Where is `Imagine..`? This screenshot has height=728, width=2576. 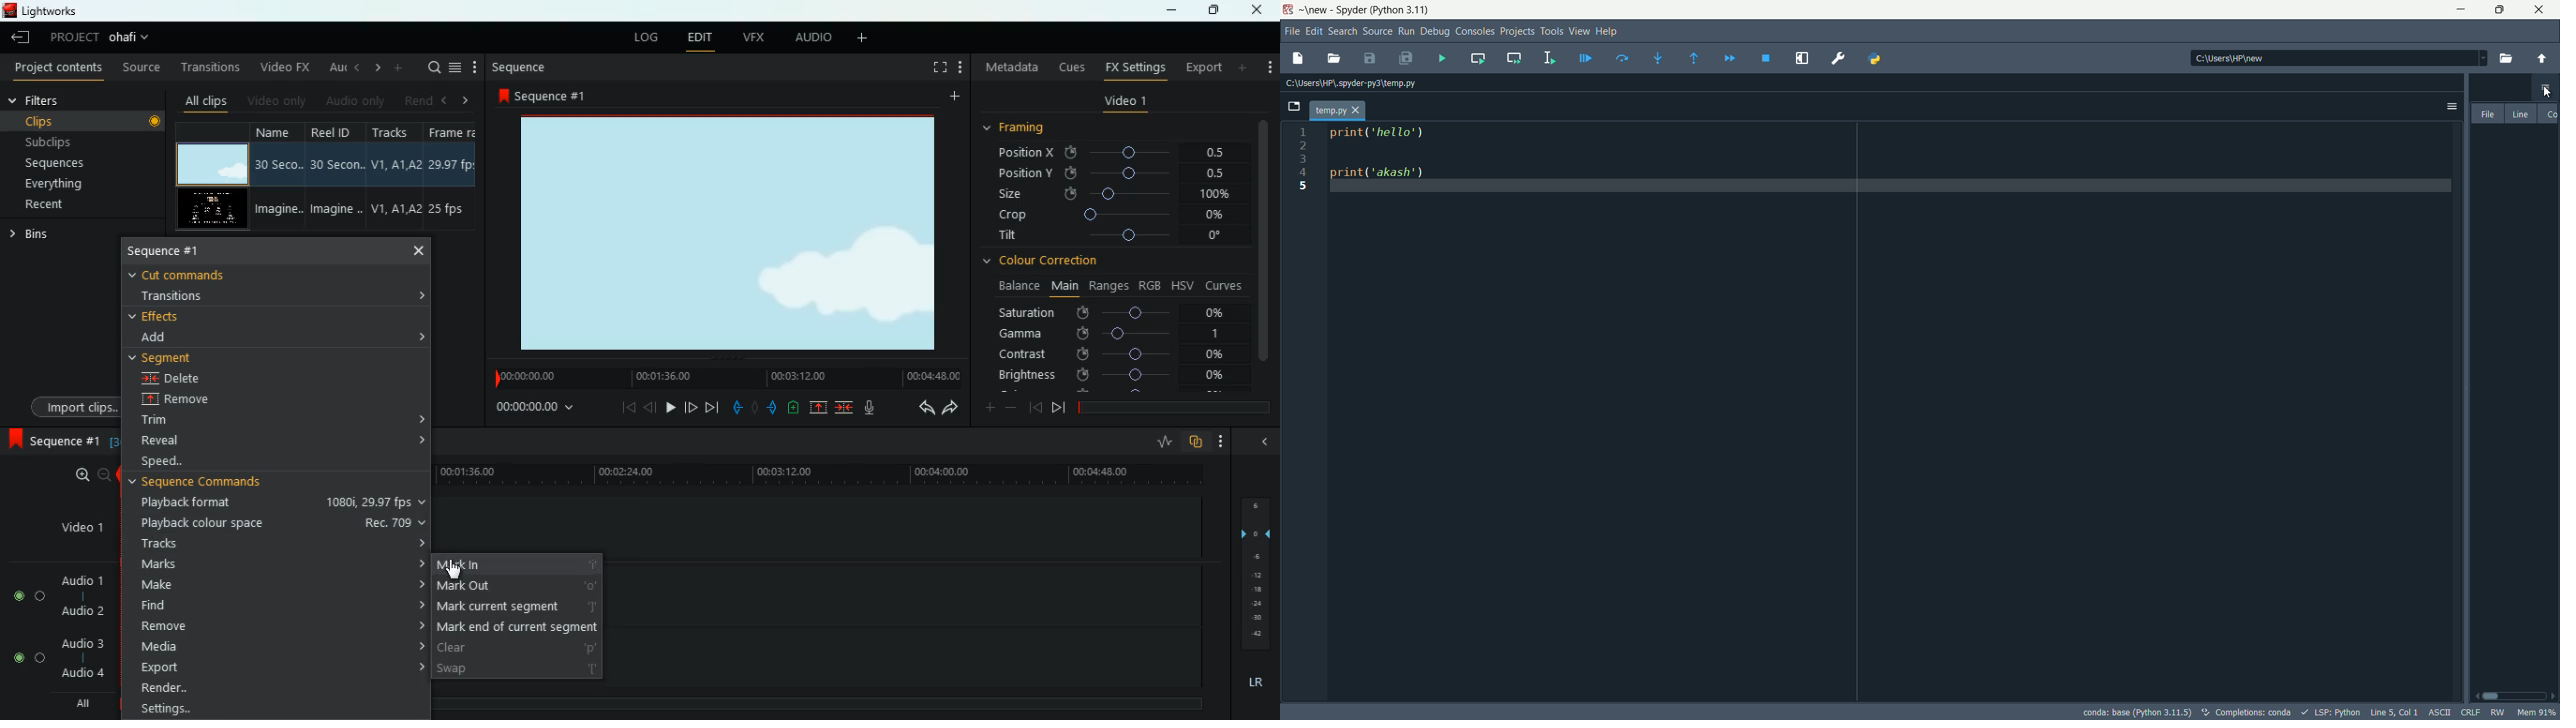 Imagine.. is located at coordinates (339, 212).